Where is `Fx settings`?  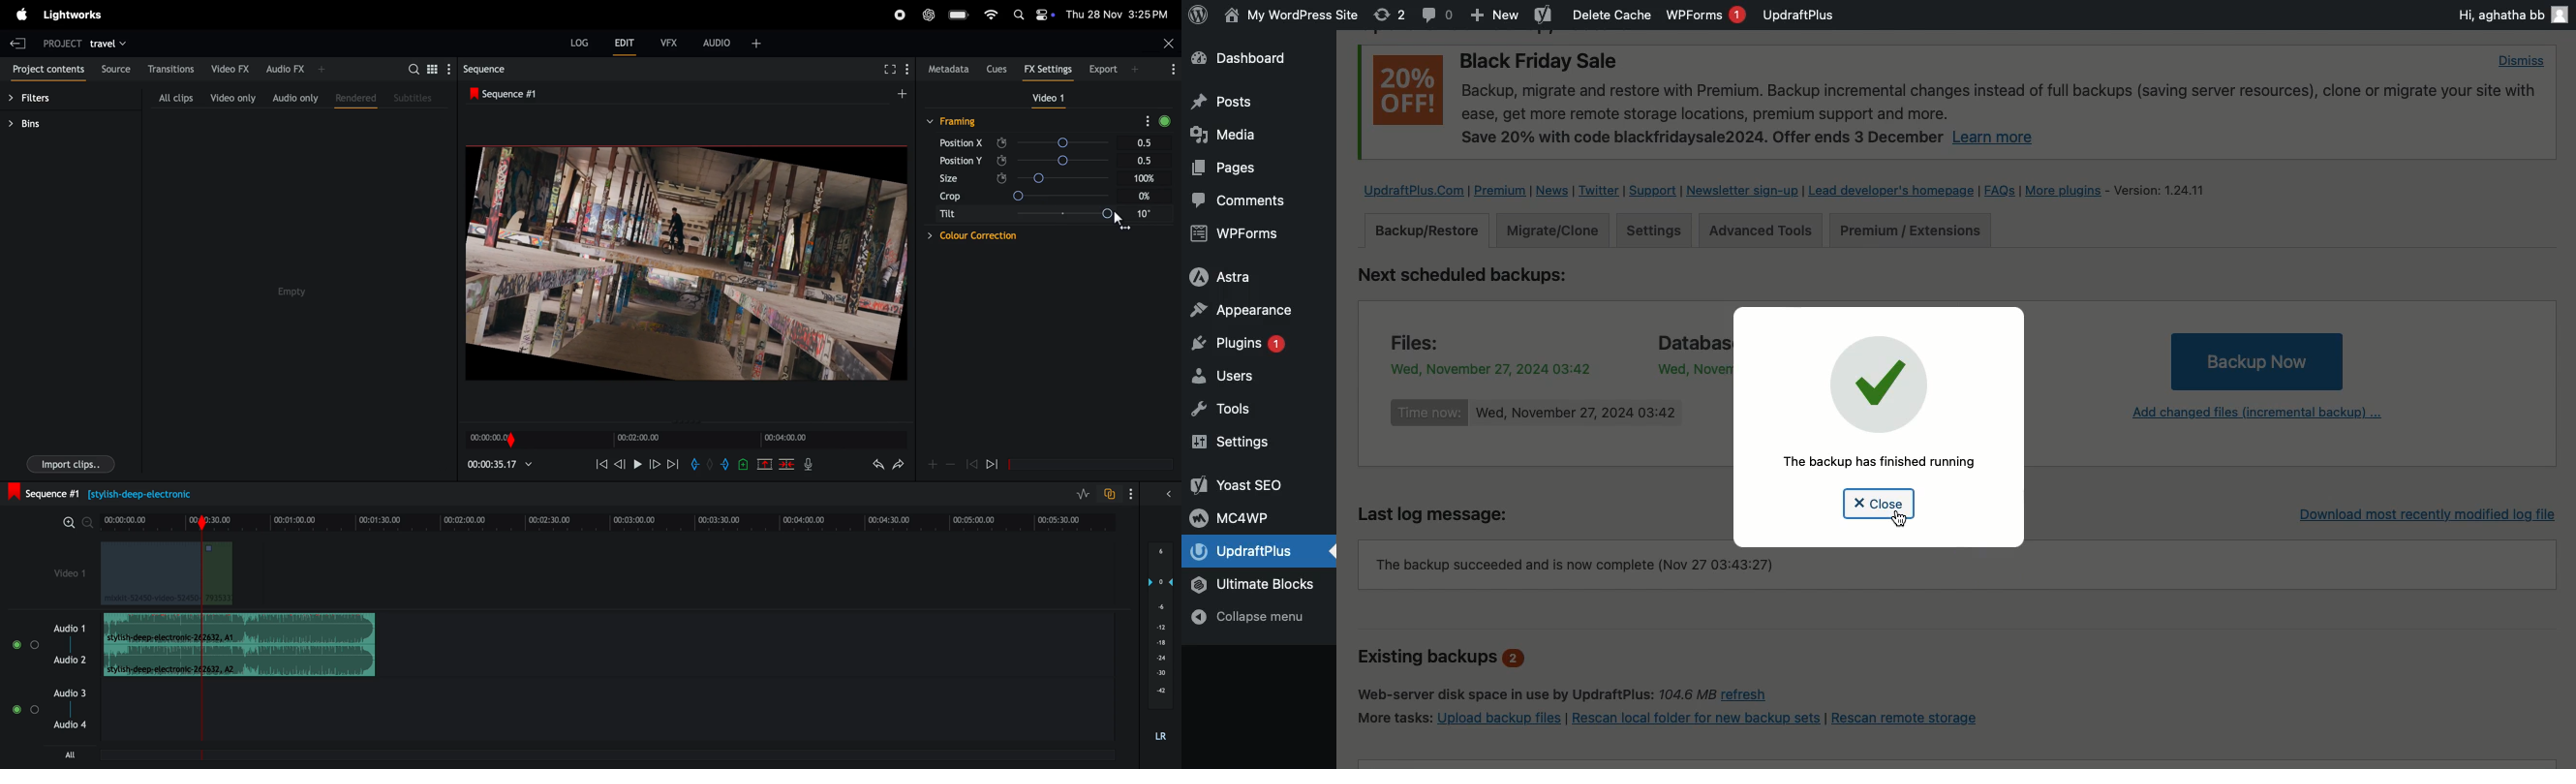 Fx settings is located at coordinates (1049, 70).